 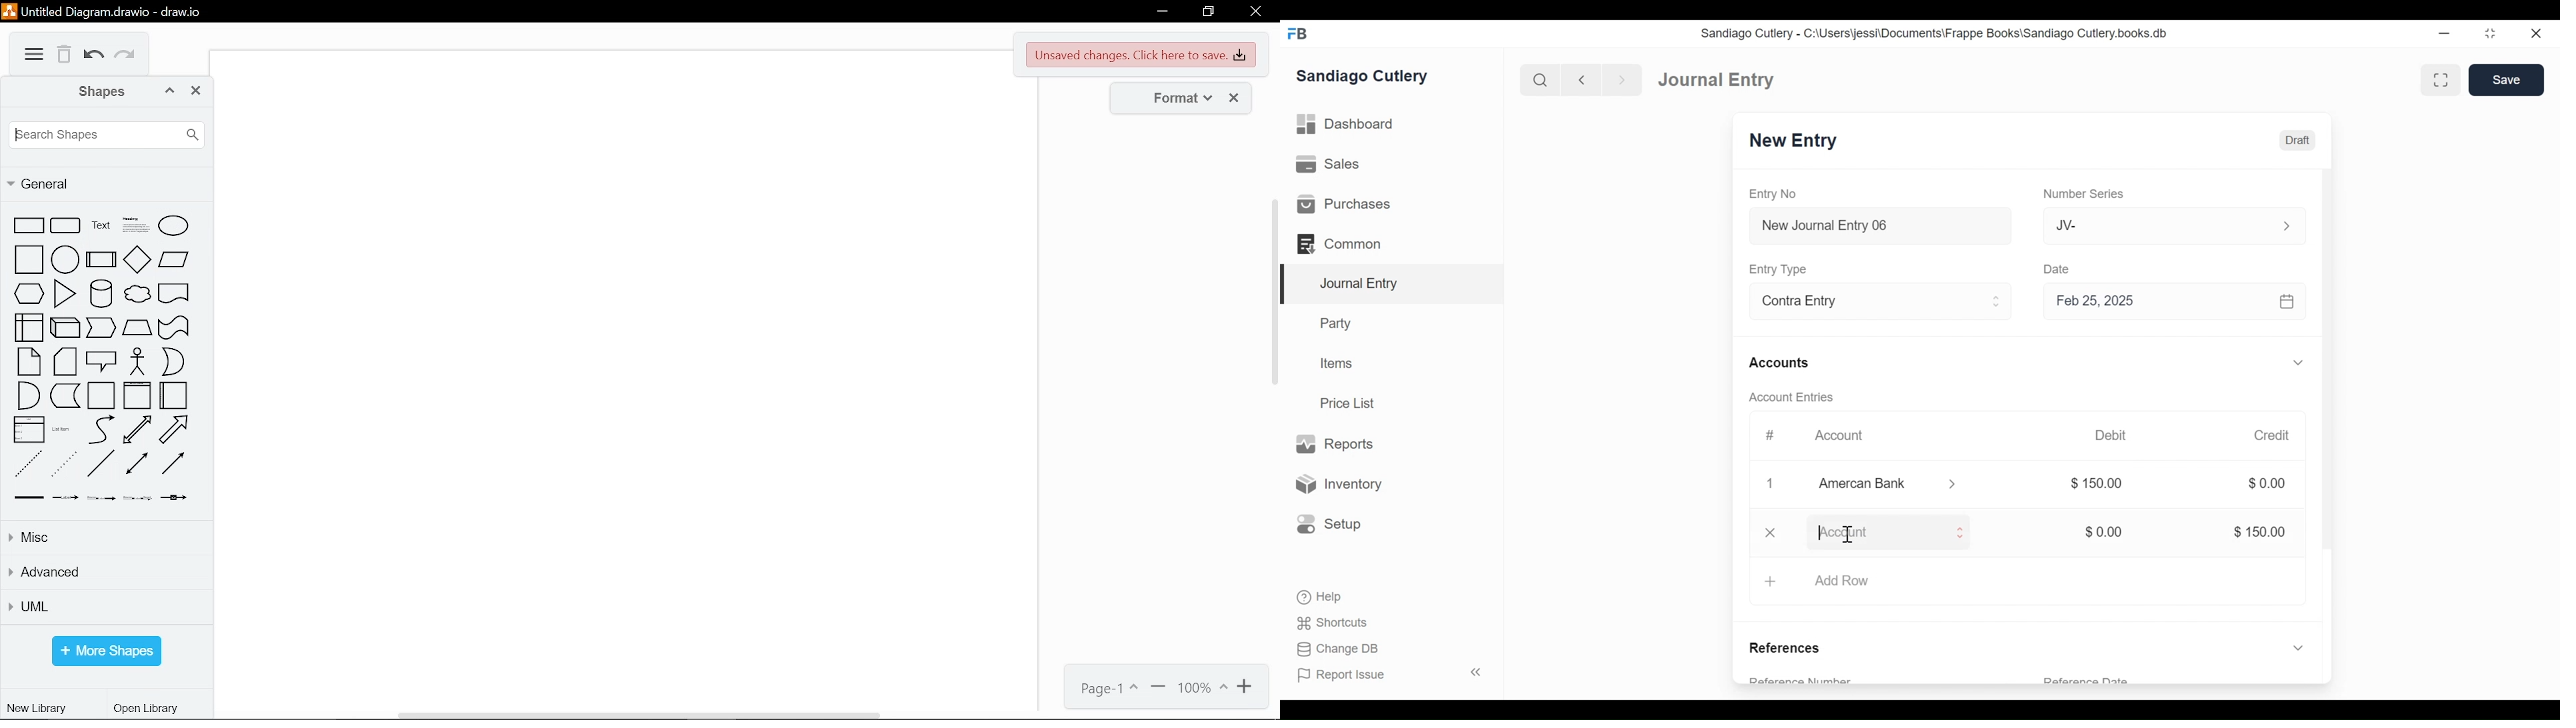 I want to click on data storage, so click(x=66, y=397).